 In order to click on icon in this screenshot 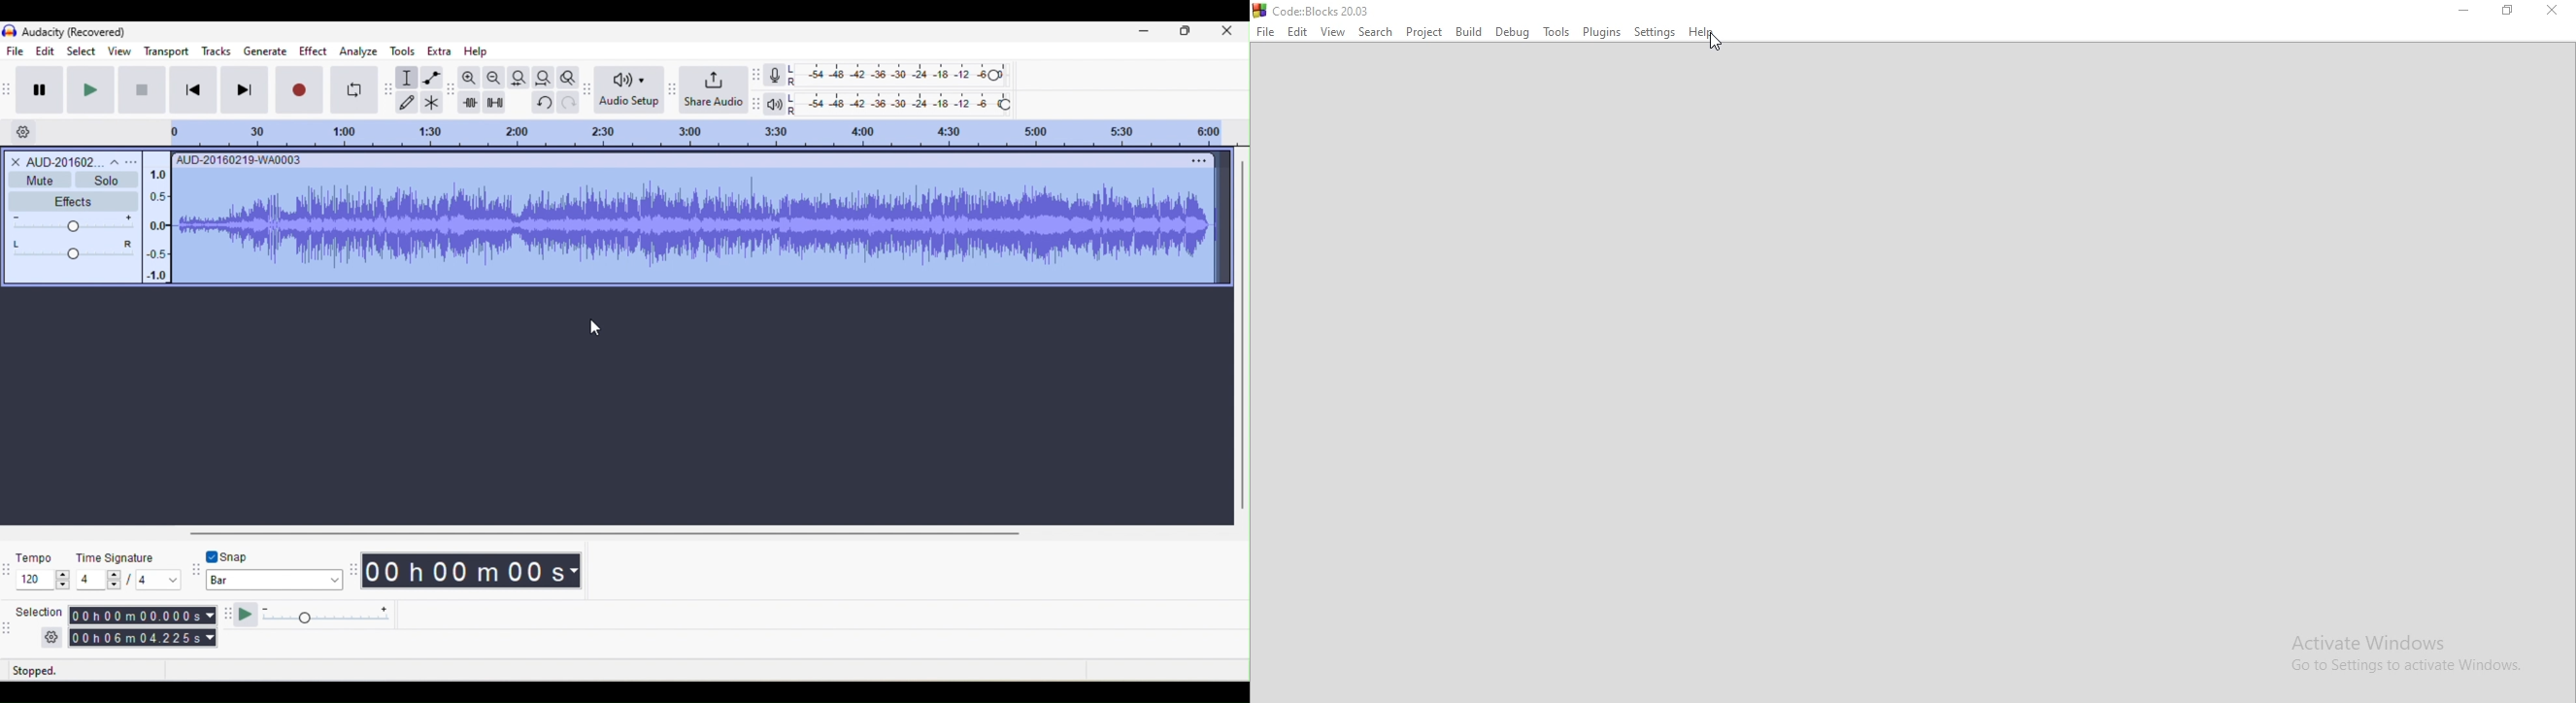, I will do `click(8, 32)`.